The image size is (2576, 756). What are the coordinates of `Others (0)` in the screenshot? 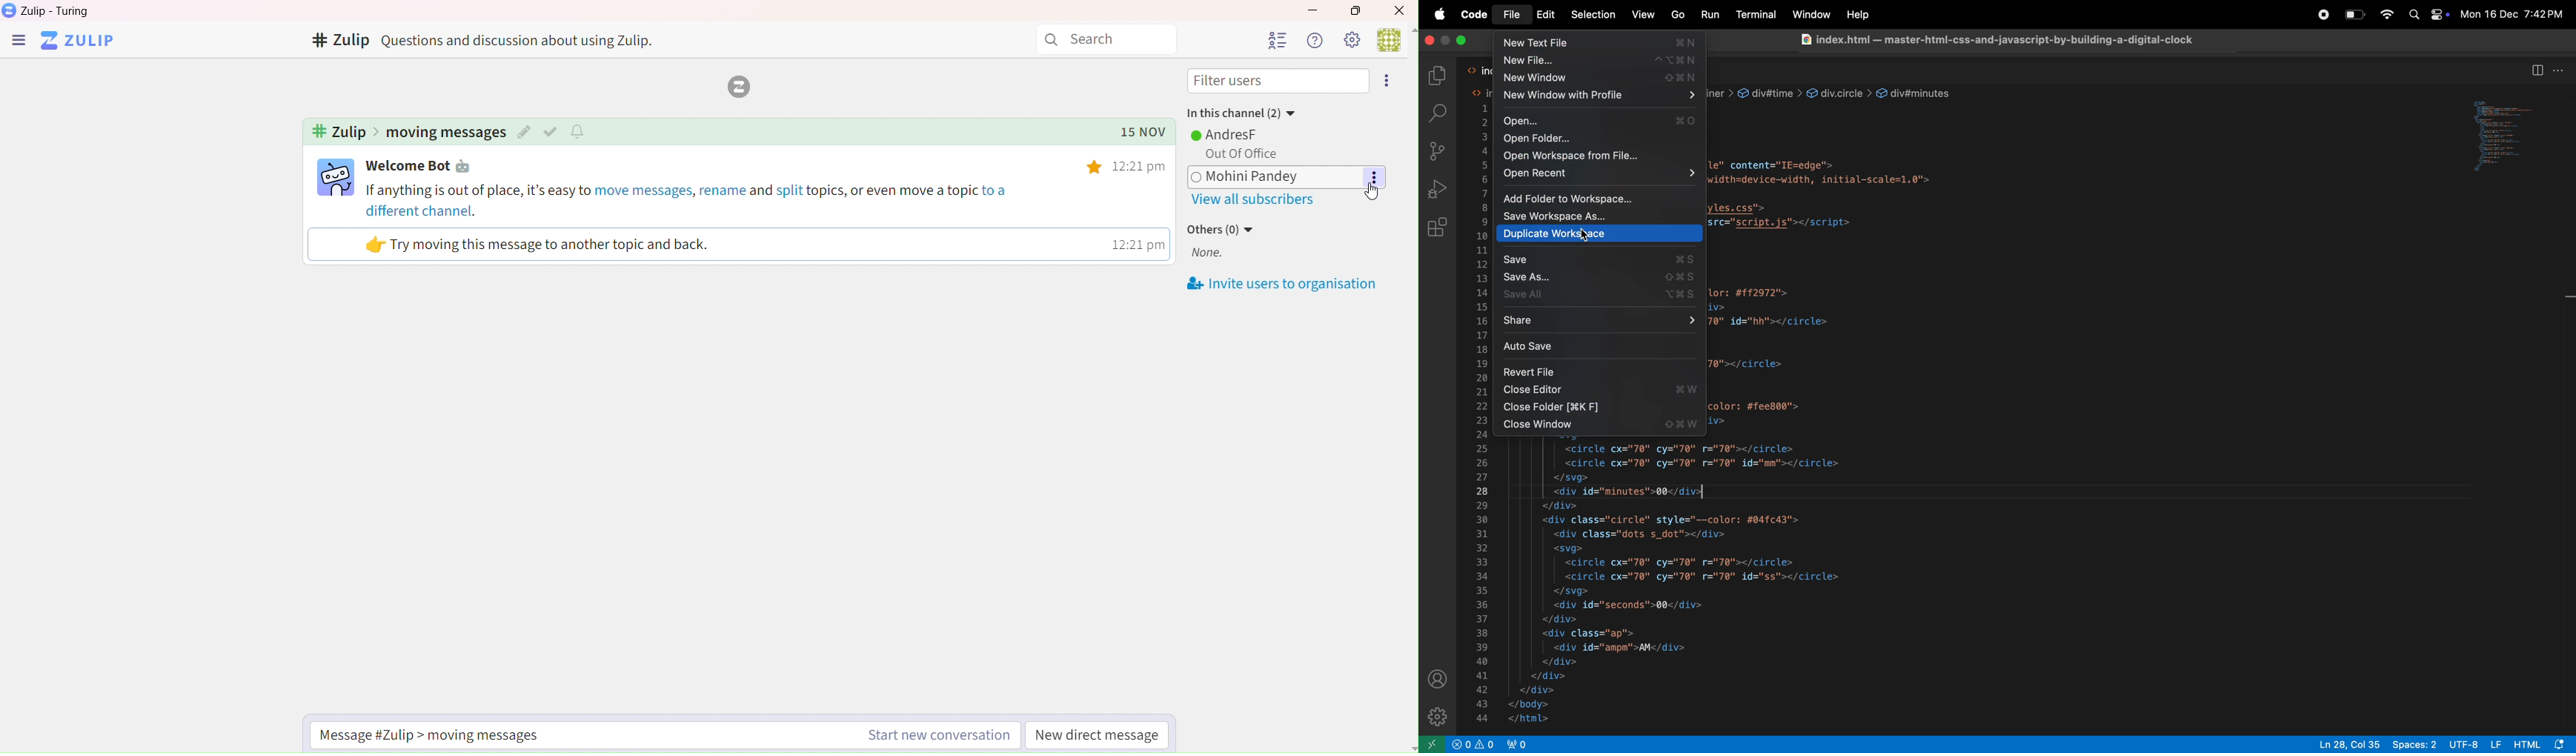 It's located at (1223, 229).